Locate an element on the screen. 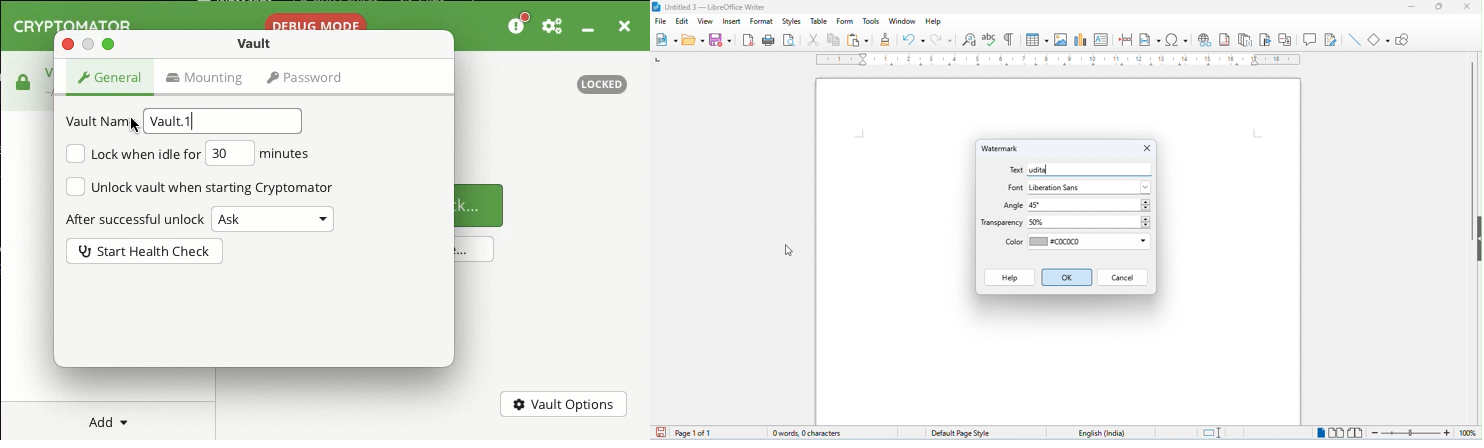 The height and width of the screenshot is (448, 1484). paste is located at coordinates (858, 40).